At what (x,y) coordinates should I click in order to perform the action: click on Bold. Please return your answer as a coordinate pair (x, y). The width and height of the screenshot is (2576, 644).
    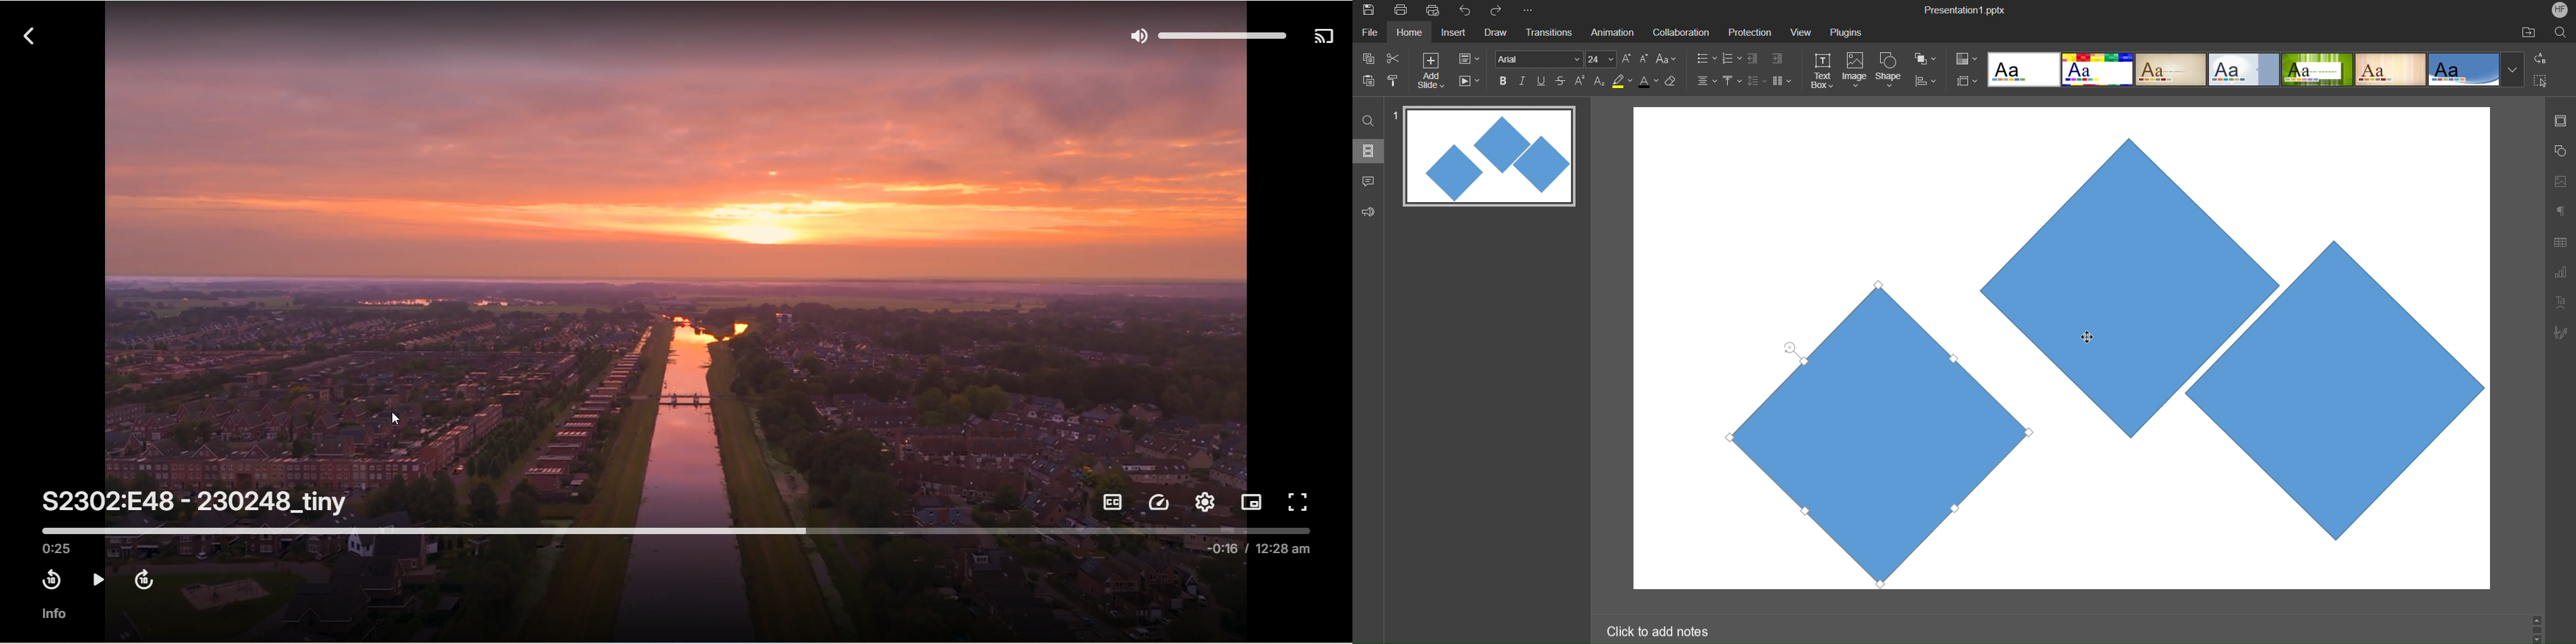
    Looking at the image, I should click on (1504, 80).